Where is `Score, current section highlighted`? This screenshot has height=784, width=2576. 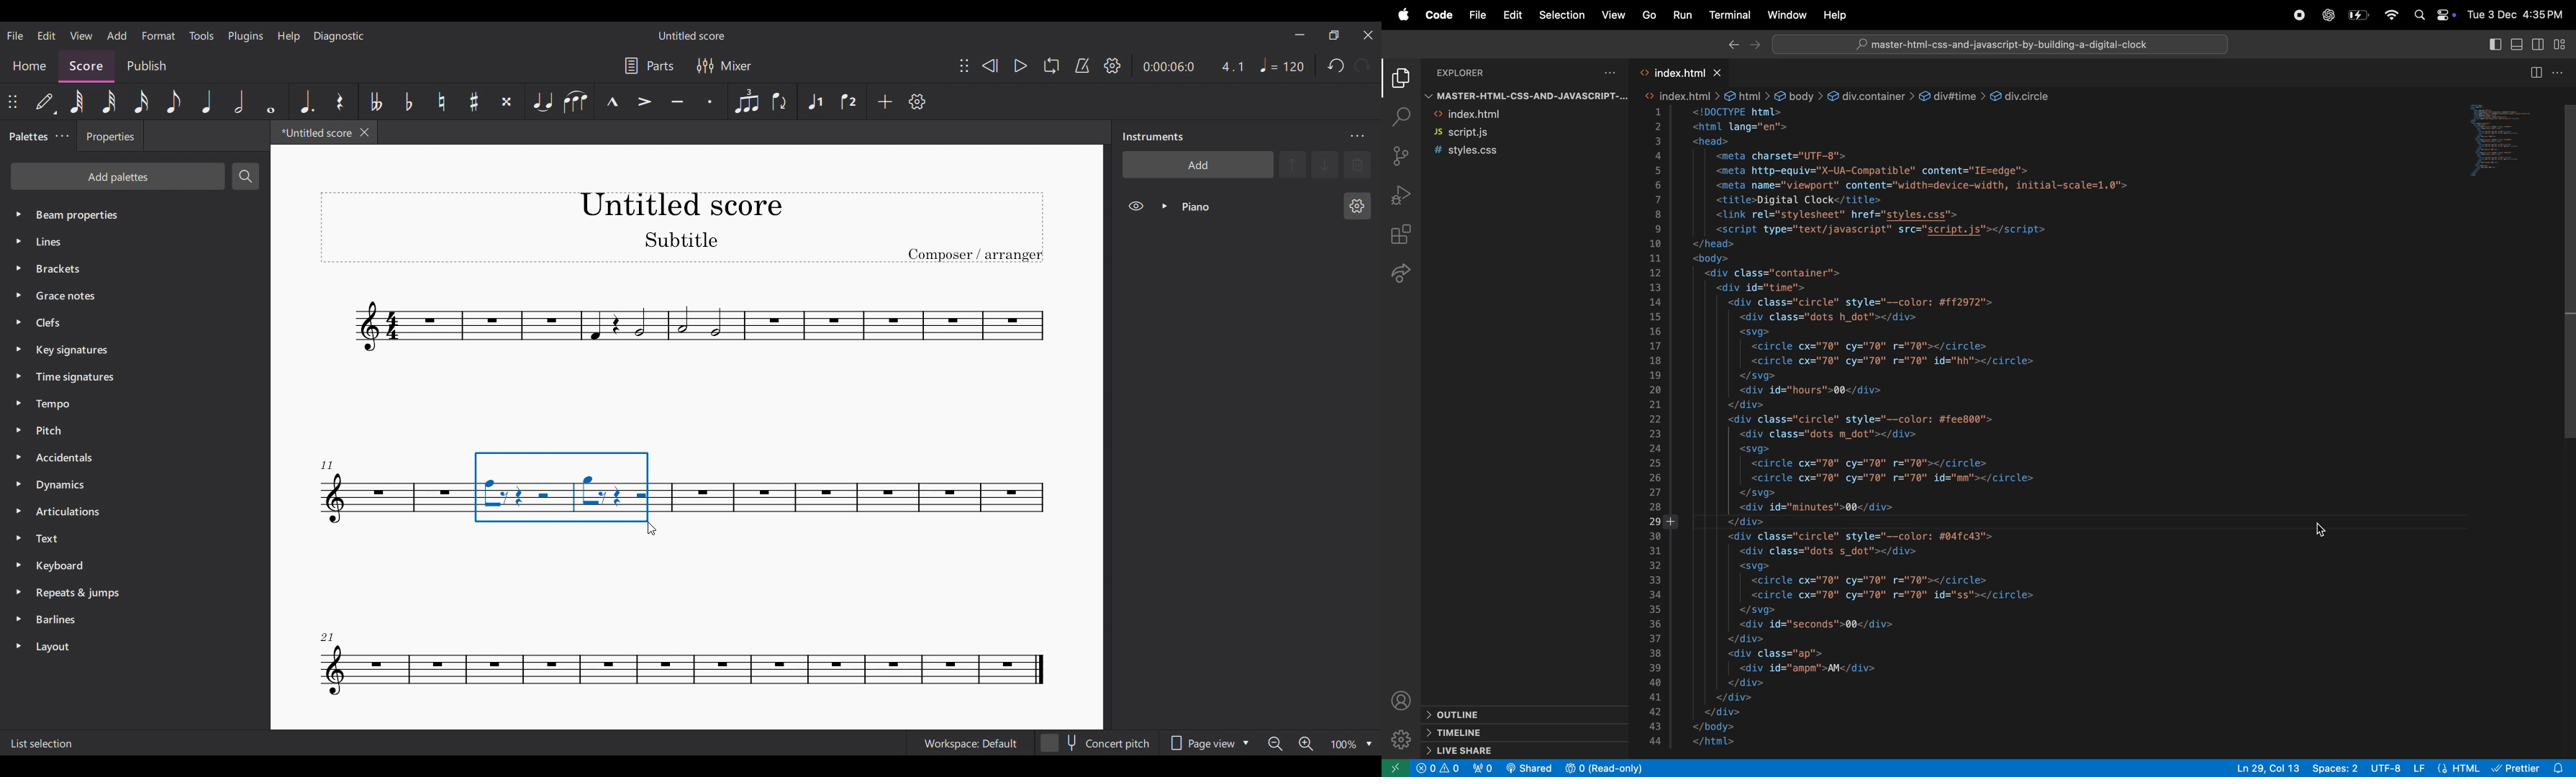 Score, current section highlighted is located at coordinates (86, 63).